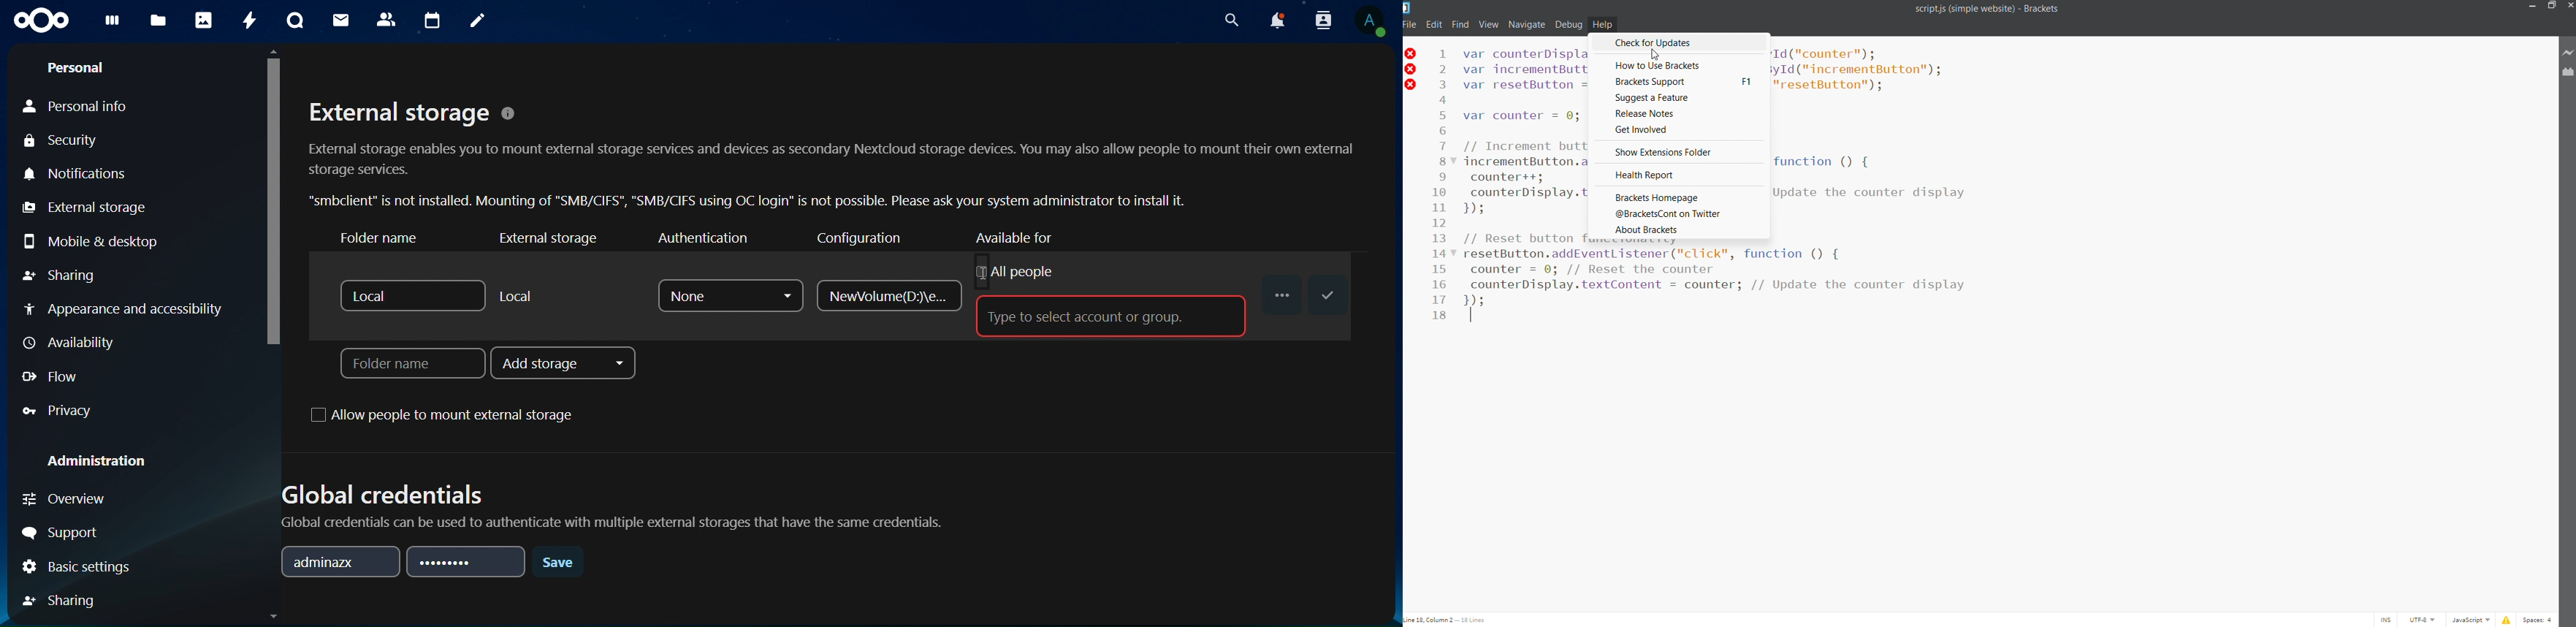 Image resolution: width=2576 pixels, height=644 pixels. I want to click on edit , so click(1434, 23).